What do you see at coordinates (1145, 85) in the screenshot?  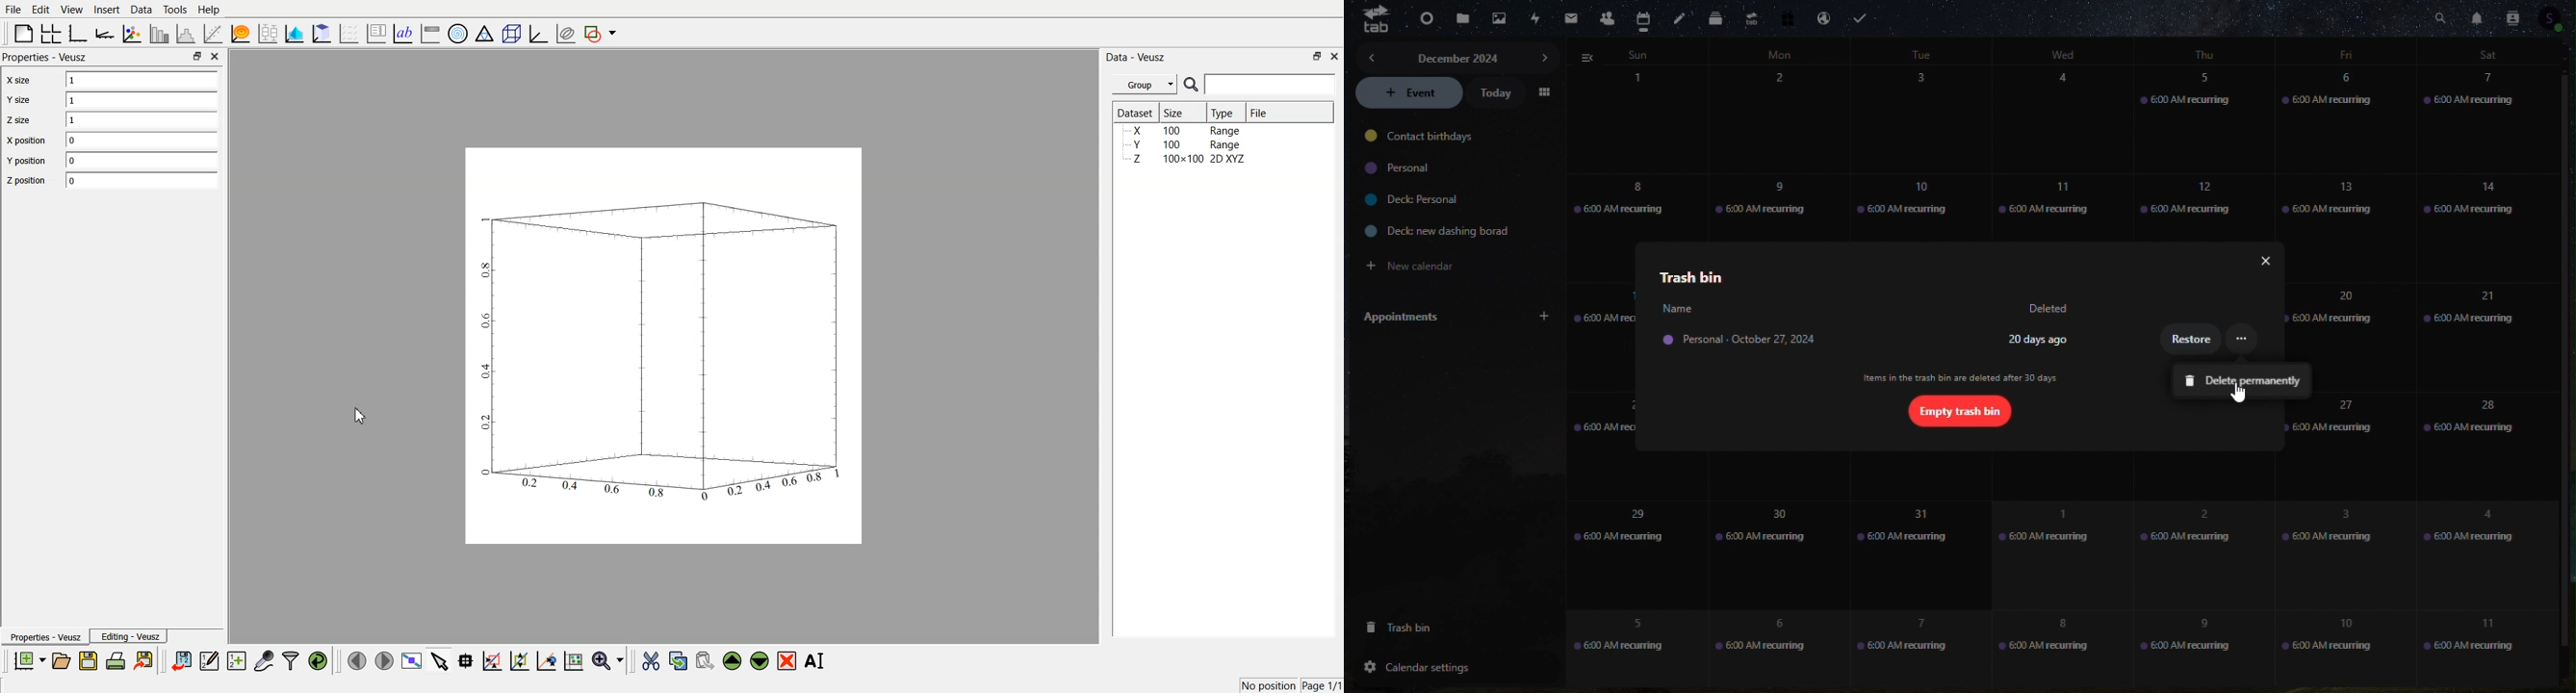 I see `Group` at bounding box center [1145, 85].